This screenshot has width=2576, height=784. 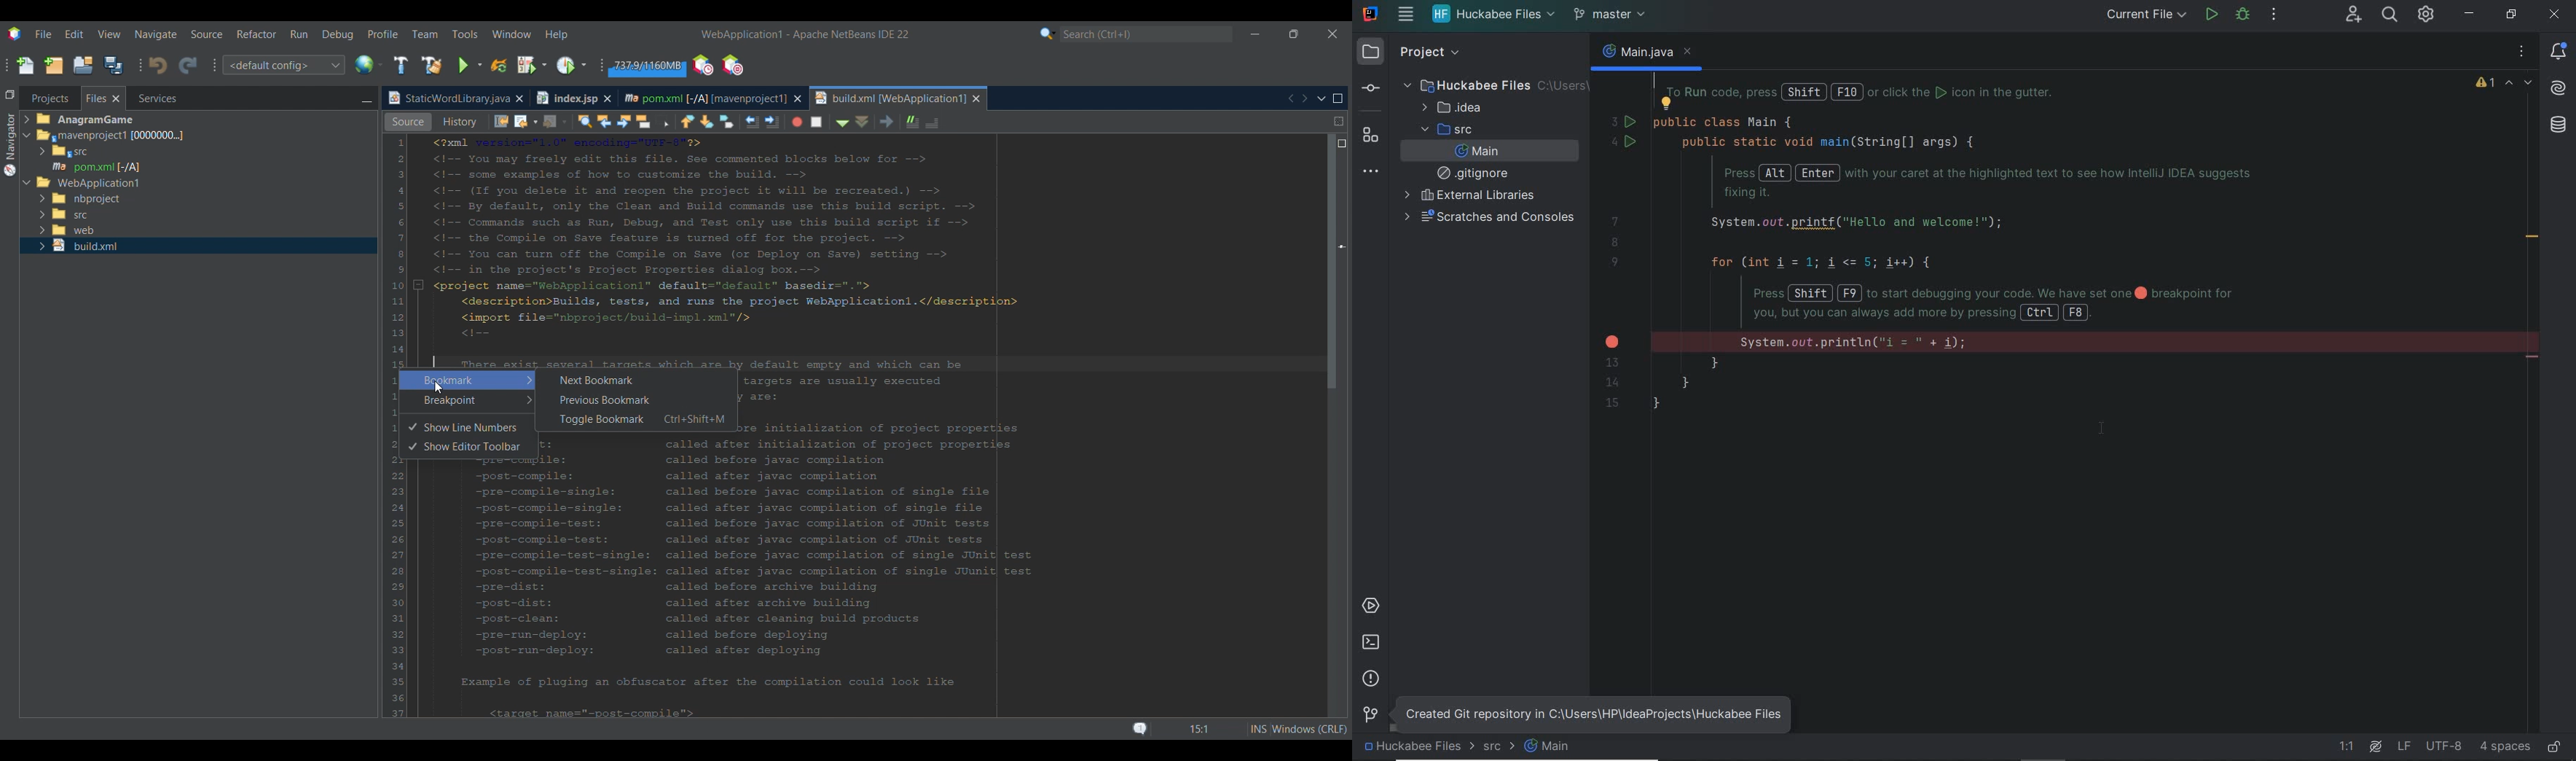 I want to click on Selected file highlighted, so click(x=199, y=166).